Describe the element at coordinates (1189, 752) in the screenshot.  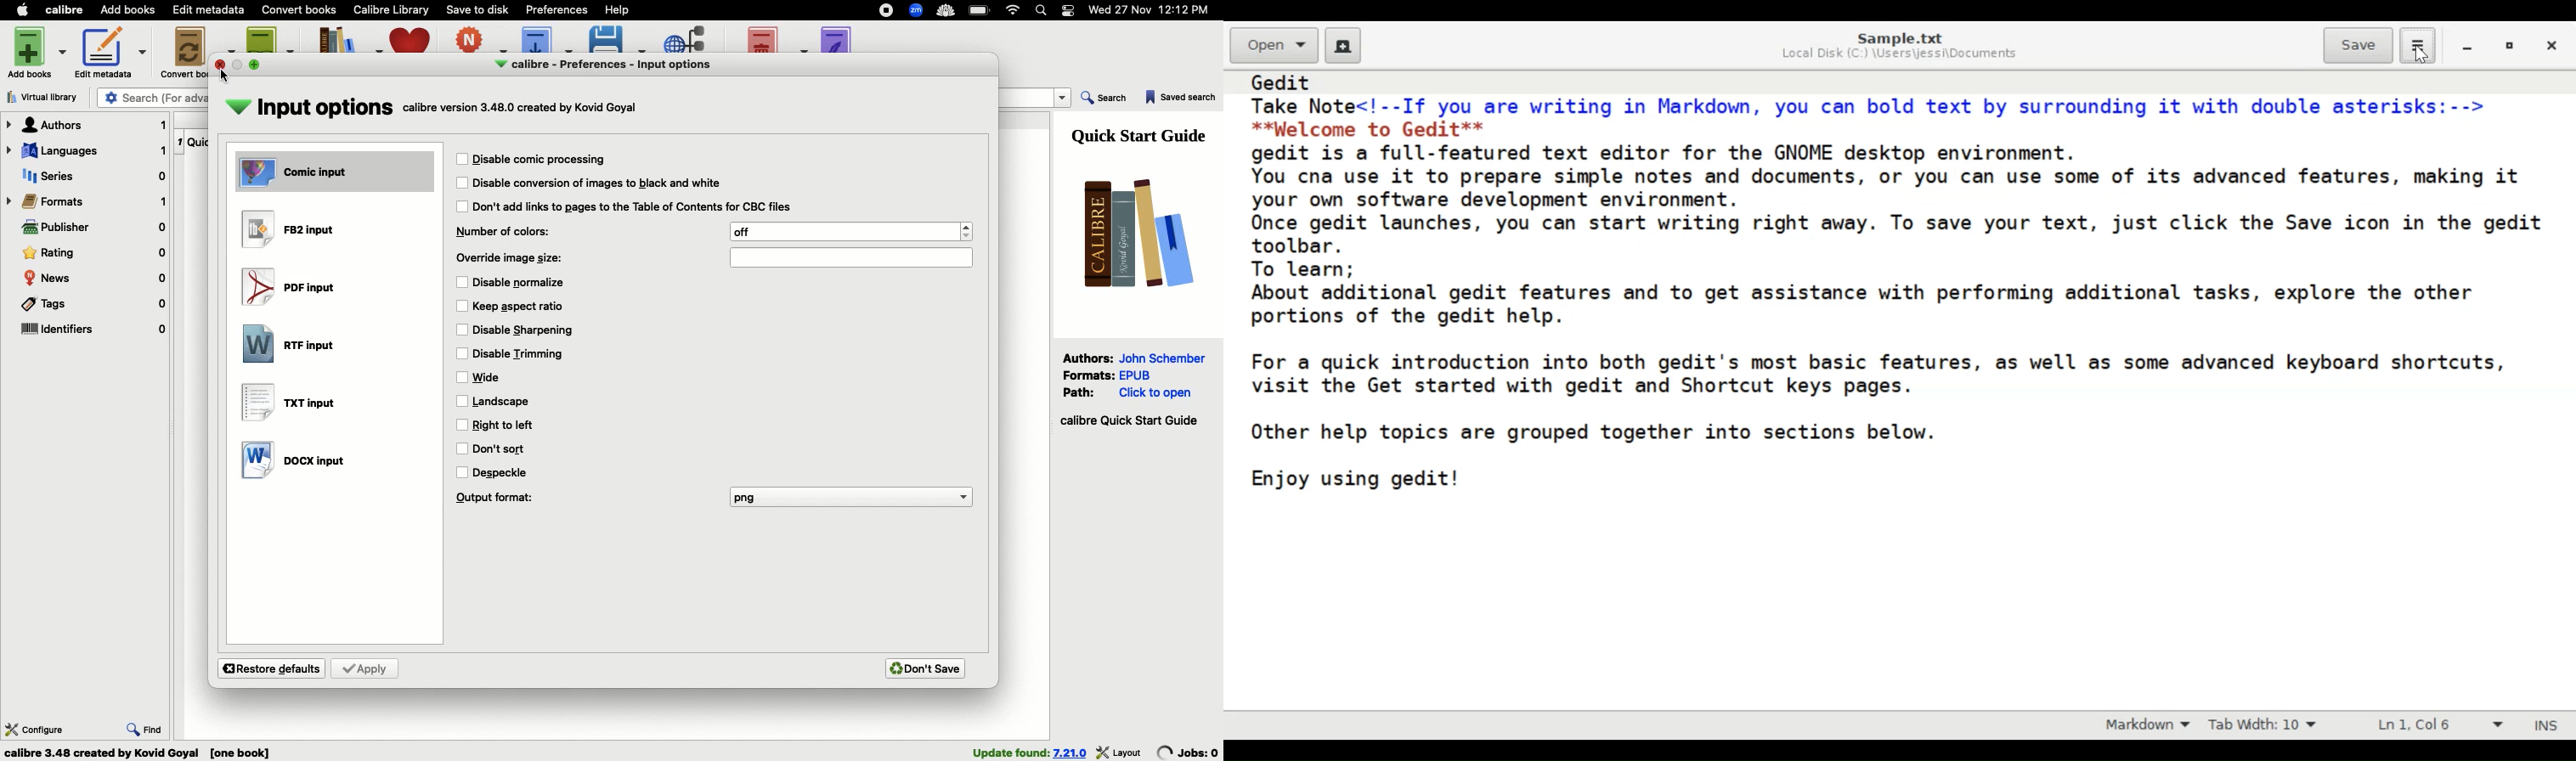
I see `jobs` at that location.